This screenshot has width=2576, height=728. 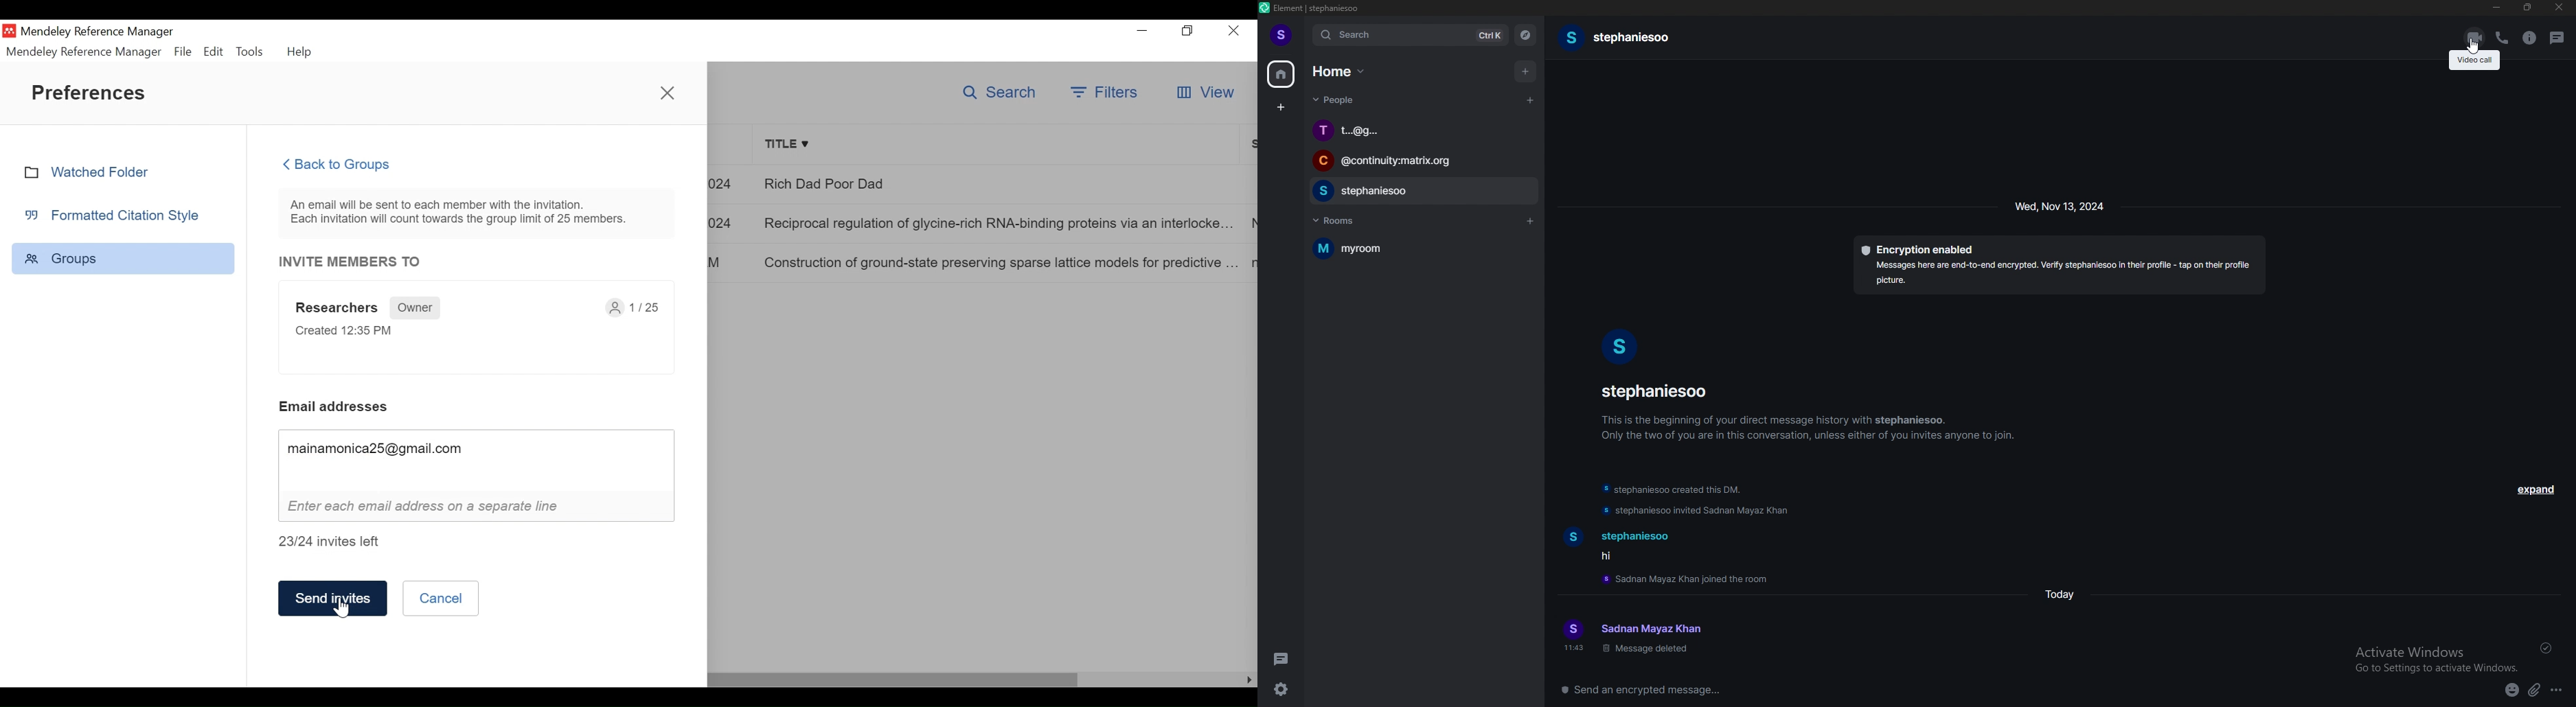 I want to click on Group, so click(x=123, y=258).